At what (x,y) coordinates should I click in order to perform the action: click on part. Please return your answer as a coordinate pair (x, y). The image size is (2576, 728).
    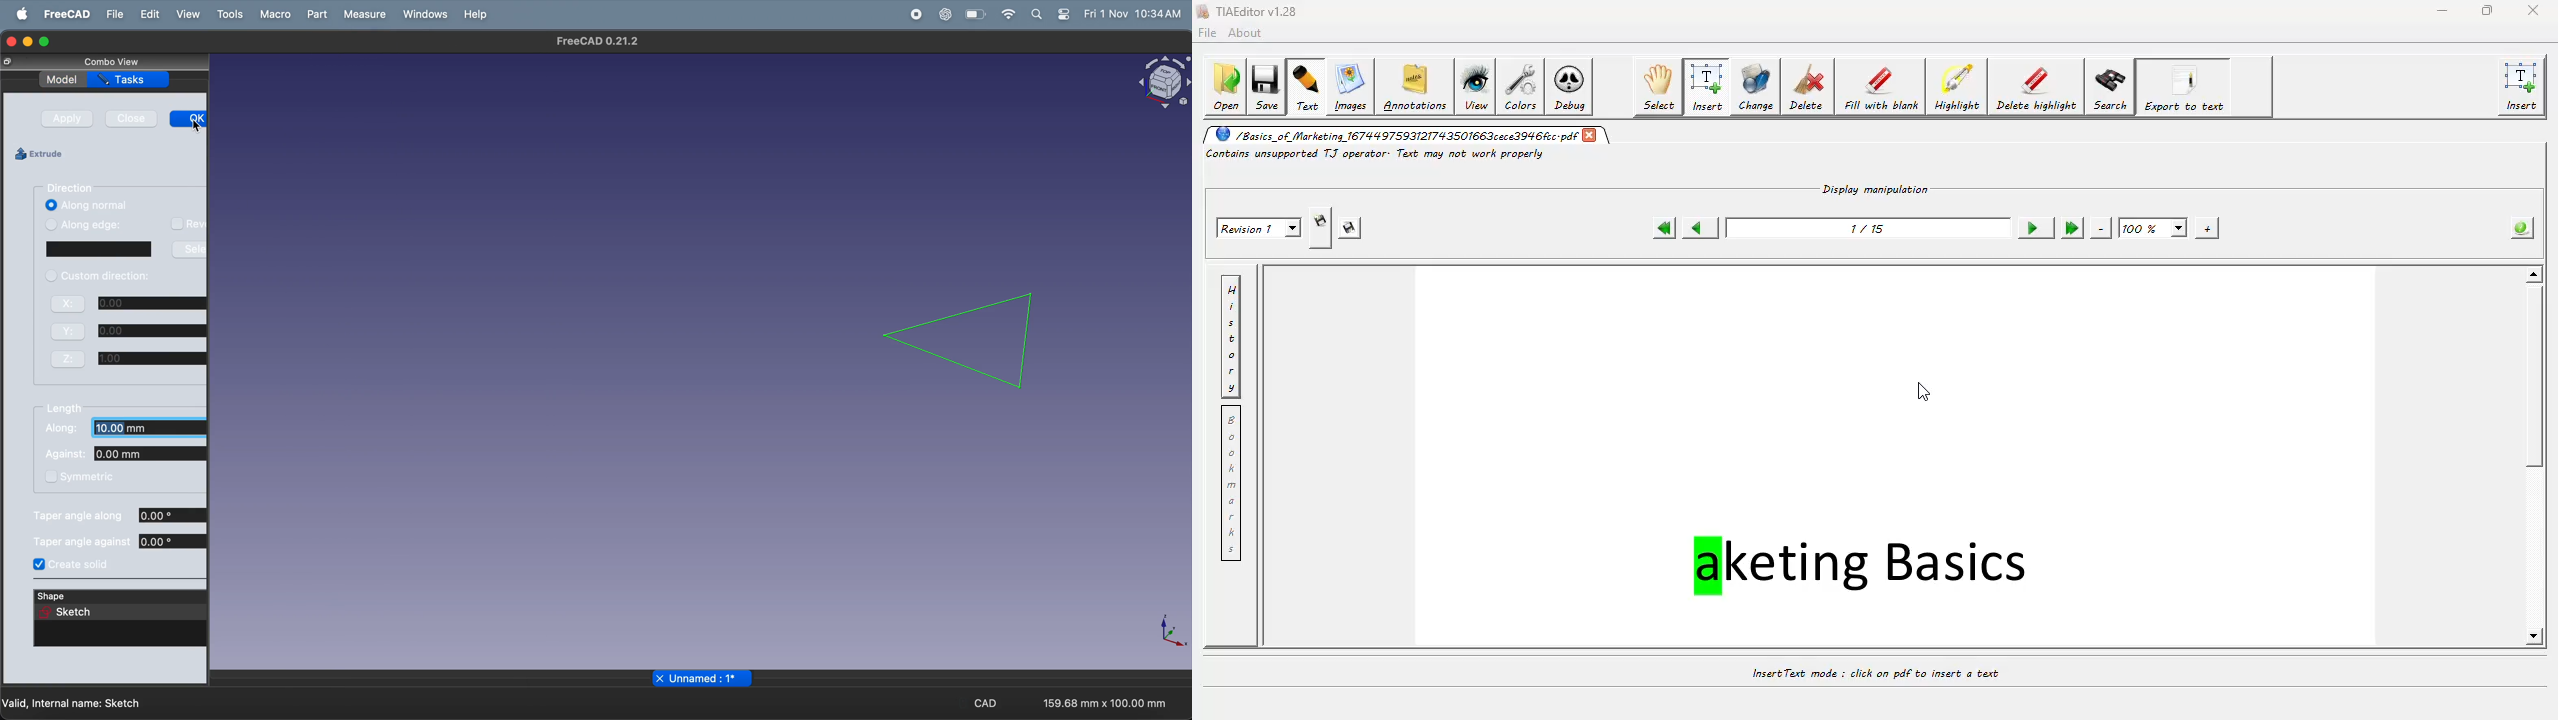
    Looking at the image, I should click on (319, 14).